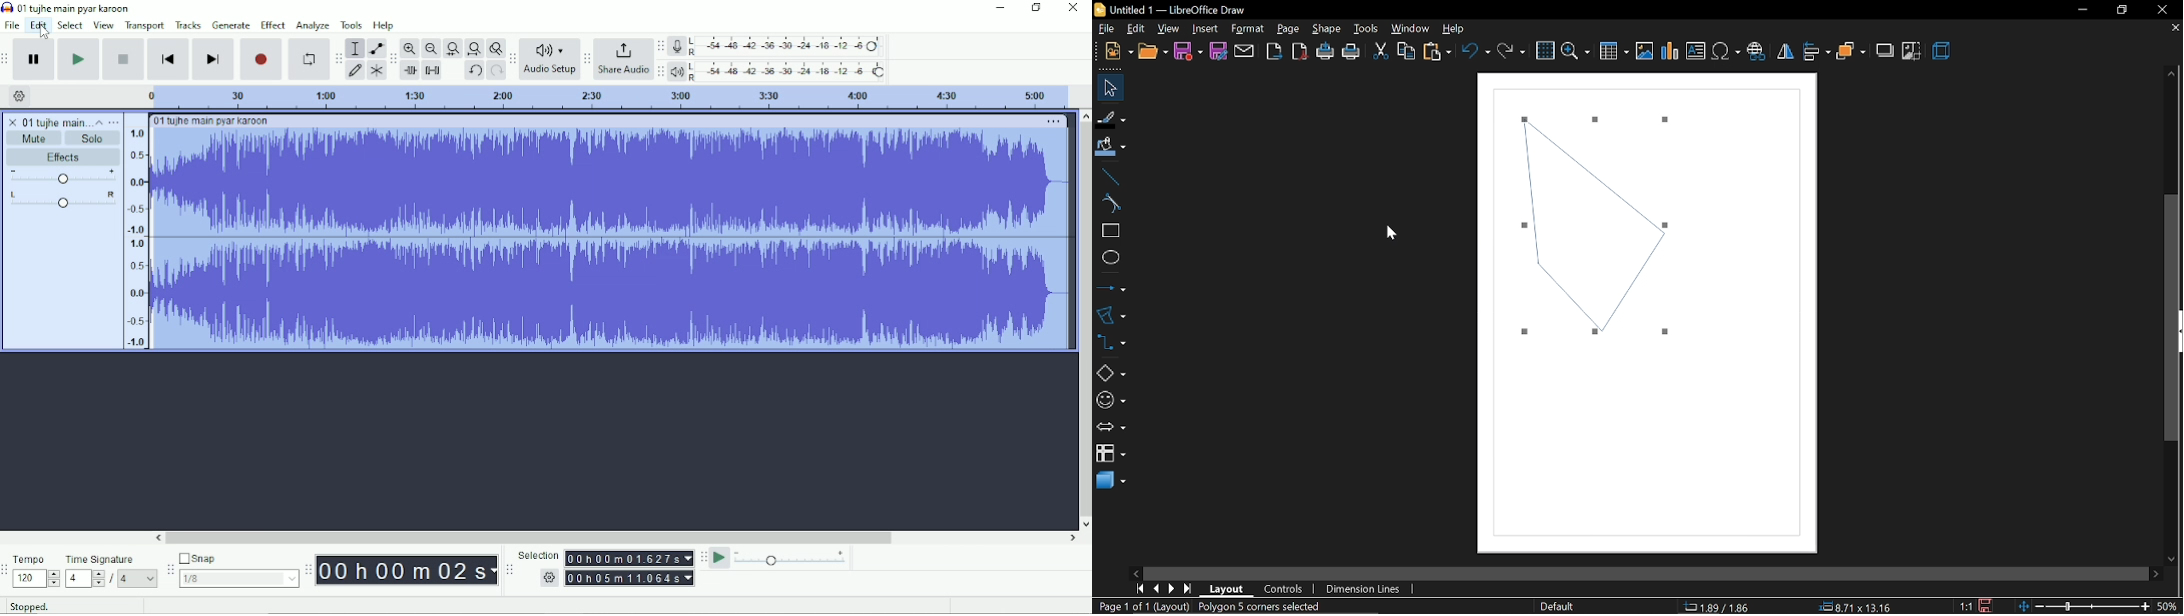 Image resolution: width=2184 pixels, height=616 pixels. Describe the element at coordinates (1759, 49) in the screenshot. I see `insert hyperlink` at that location.